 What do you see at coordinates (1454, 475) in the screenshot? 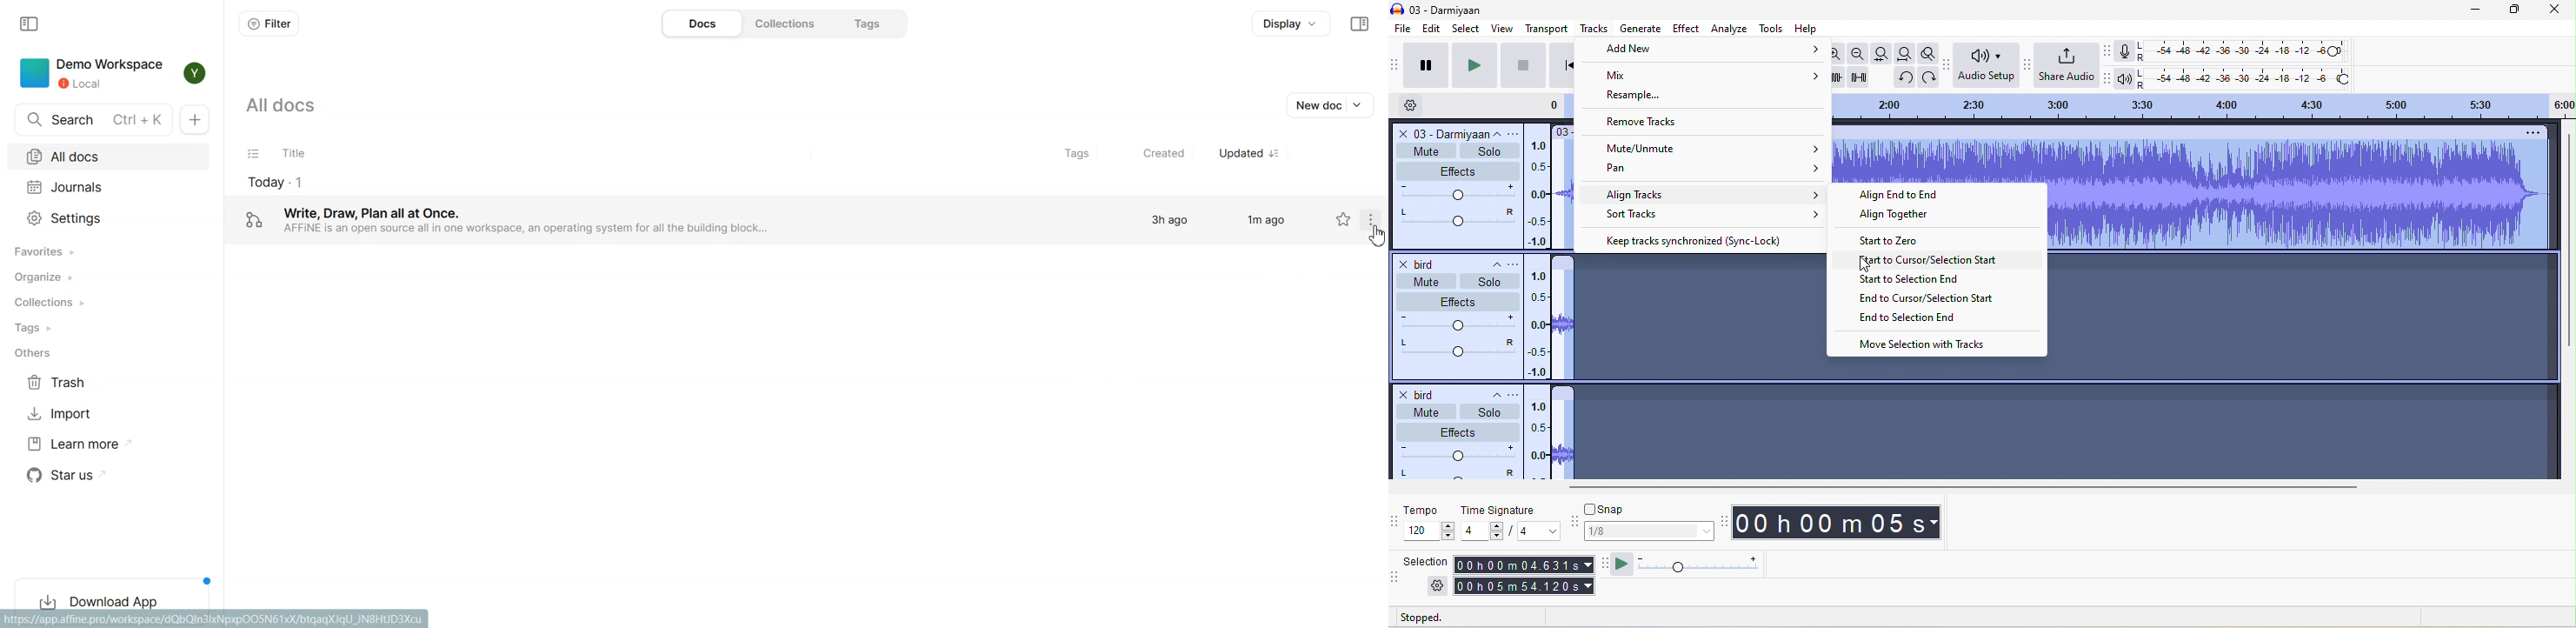
I see `pan:center` at bounding box center [1454, 475].